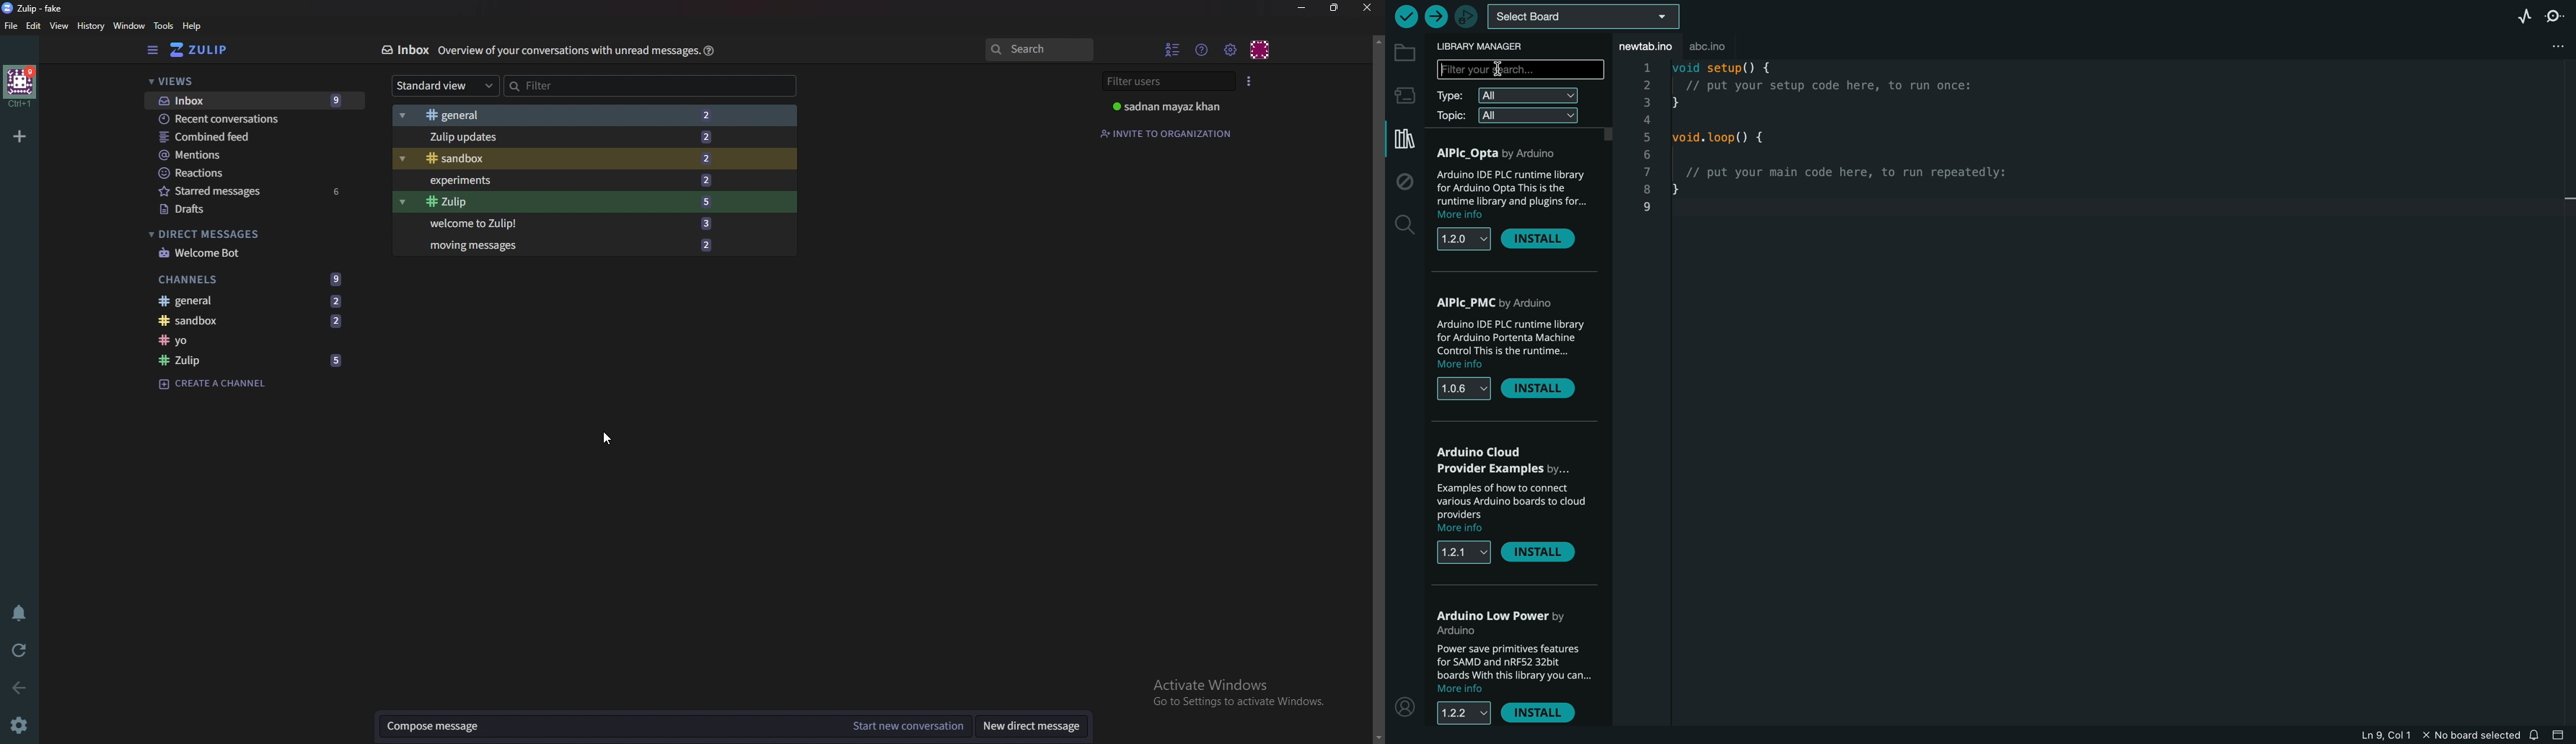  I want to click on notification, so click(2536, 735).